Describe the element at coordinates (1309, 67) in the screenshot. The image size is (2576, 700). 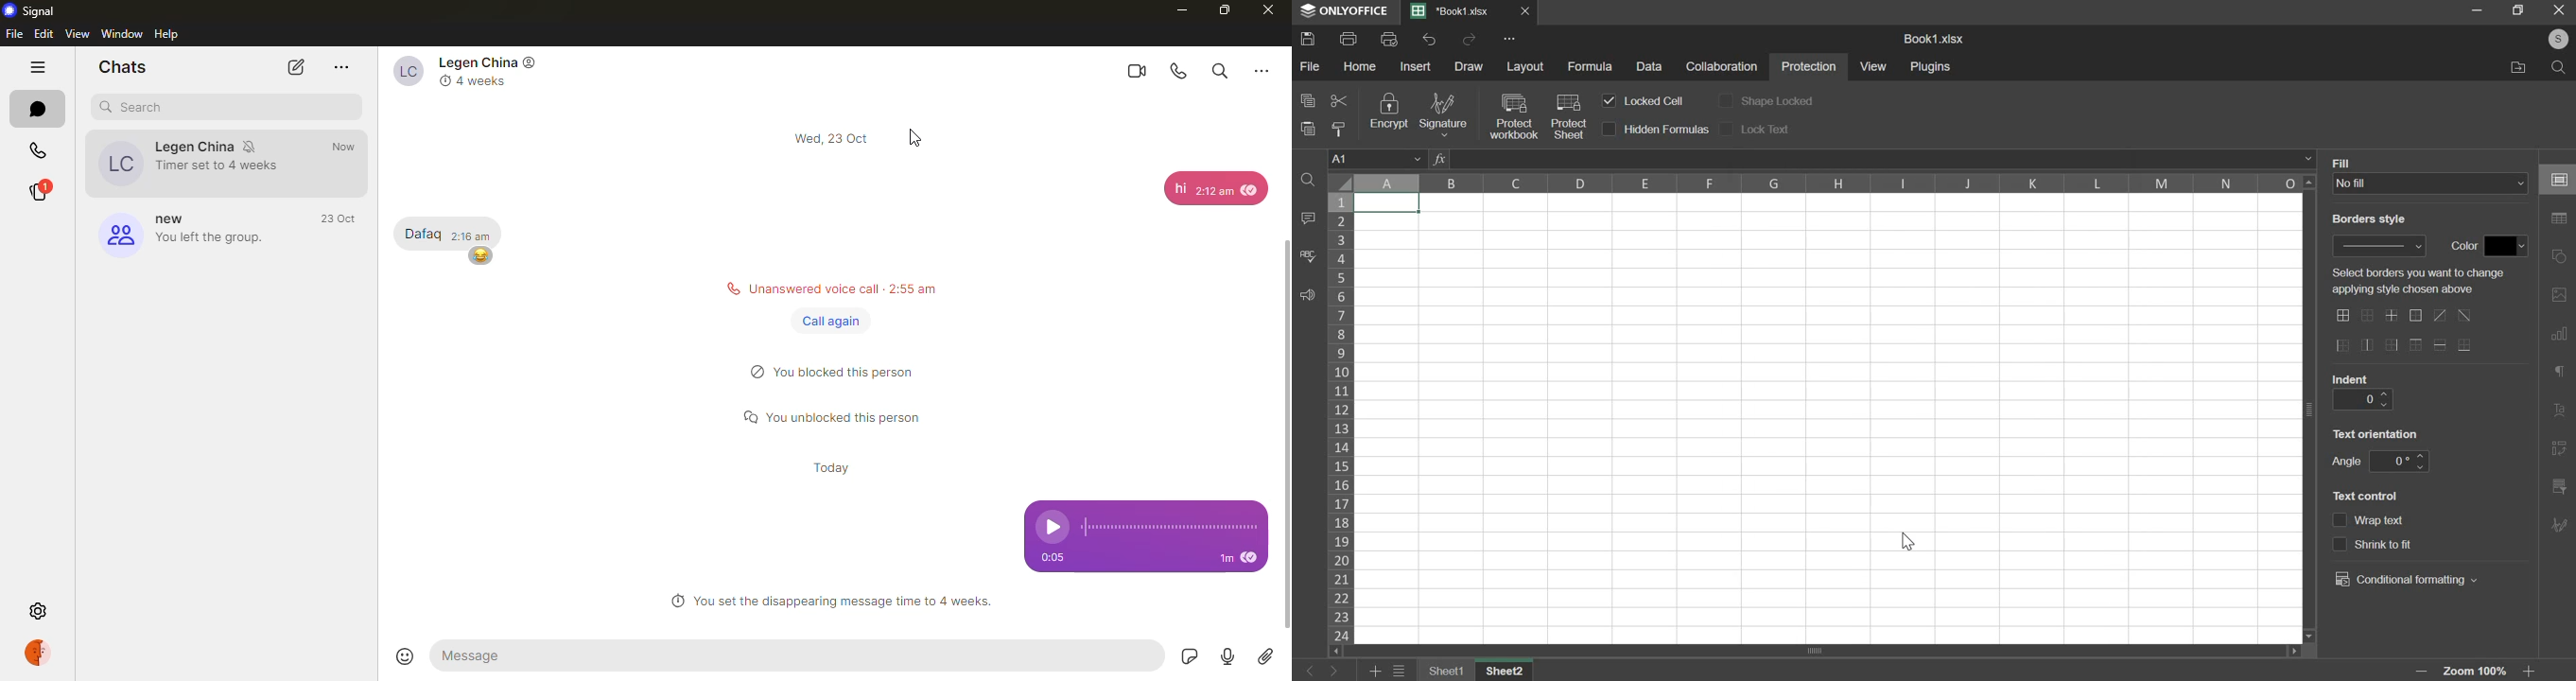
I see `file` at that location.